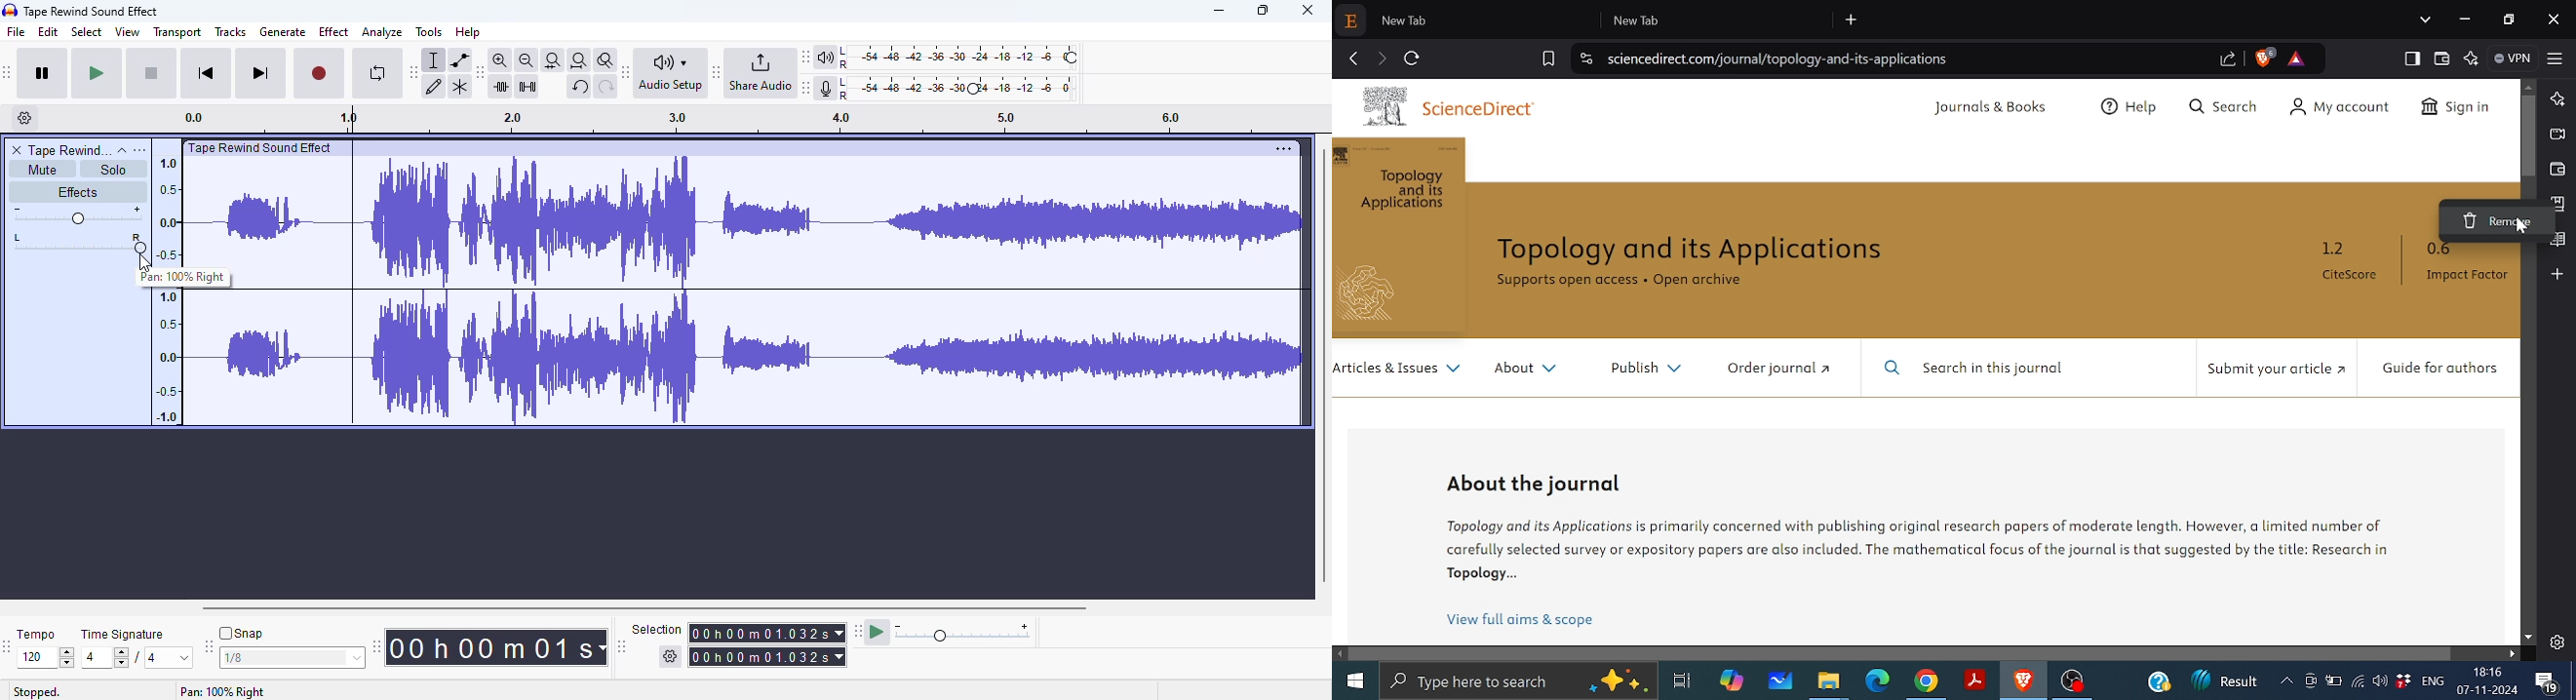 This screenshot has height=700, width=2576. What do you see at coordinates (1453, 104) in the screenshot?
I see `ScienceDirect` at bounding box center [1453, 104].